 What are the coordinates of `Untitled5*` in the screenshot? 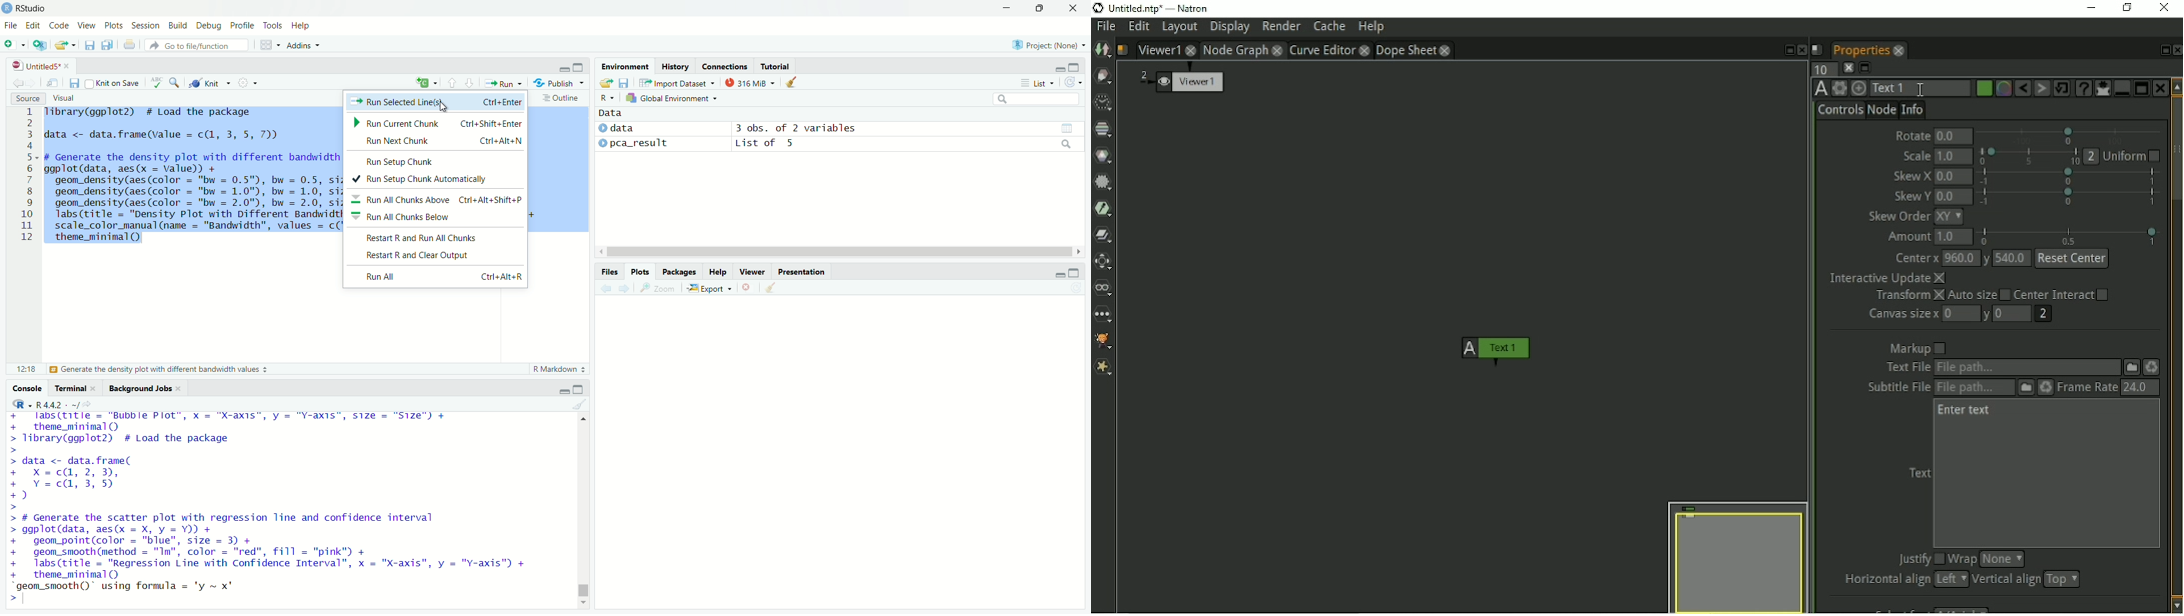 It's located at (36, 65).